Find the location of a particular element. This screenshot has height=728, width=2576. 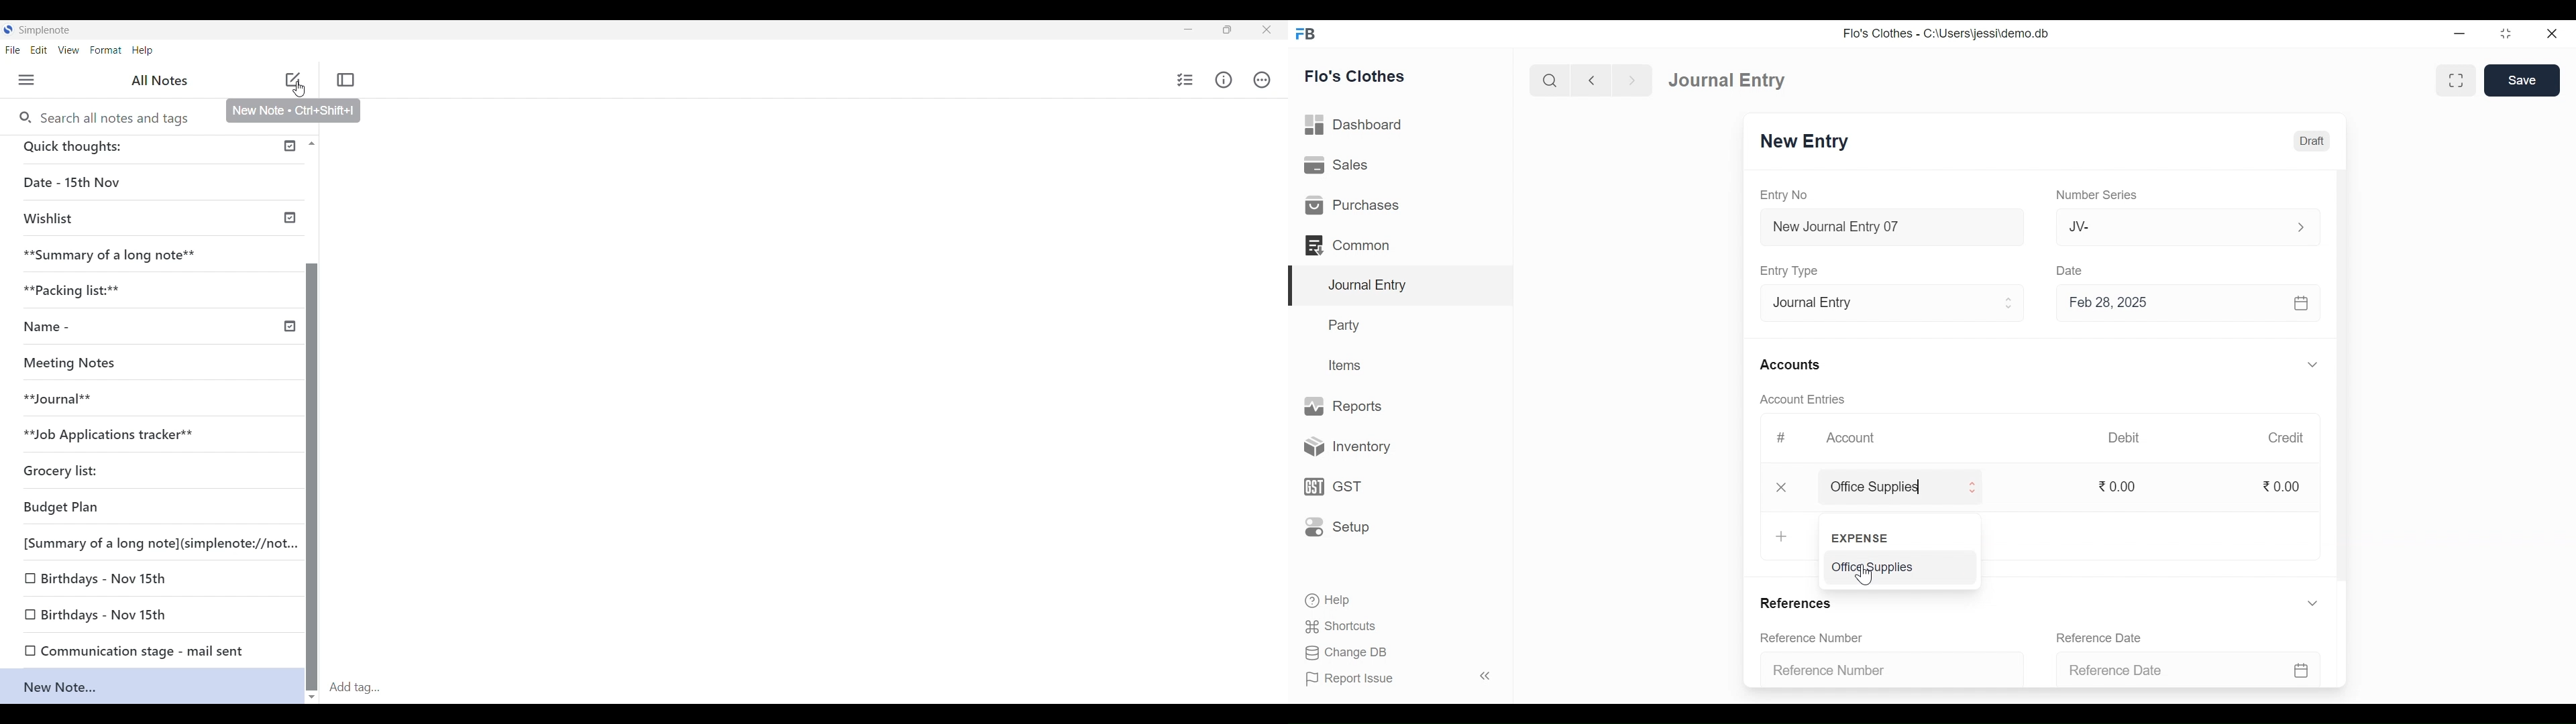

EXPENSE is located at coordinates (1864, 539).